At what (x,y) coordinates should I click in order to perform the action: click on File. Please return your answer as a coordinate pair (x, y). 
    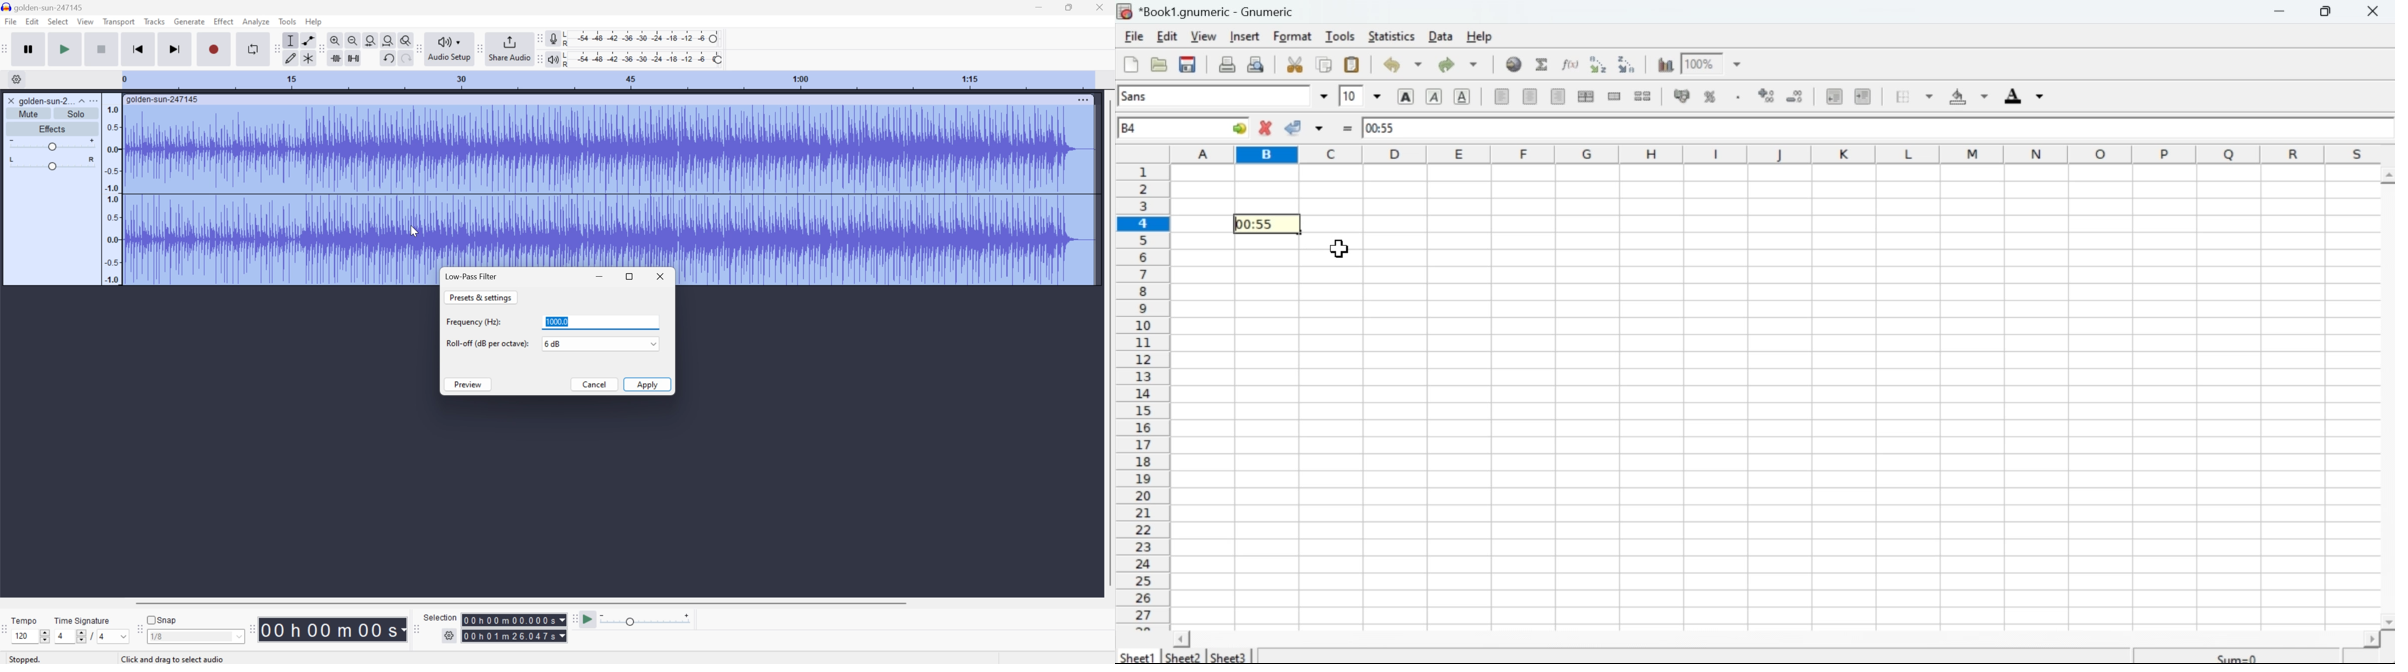
    Looking at the image, I should click on (10, 21).